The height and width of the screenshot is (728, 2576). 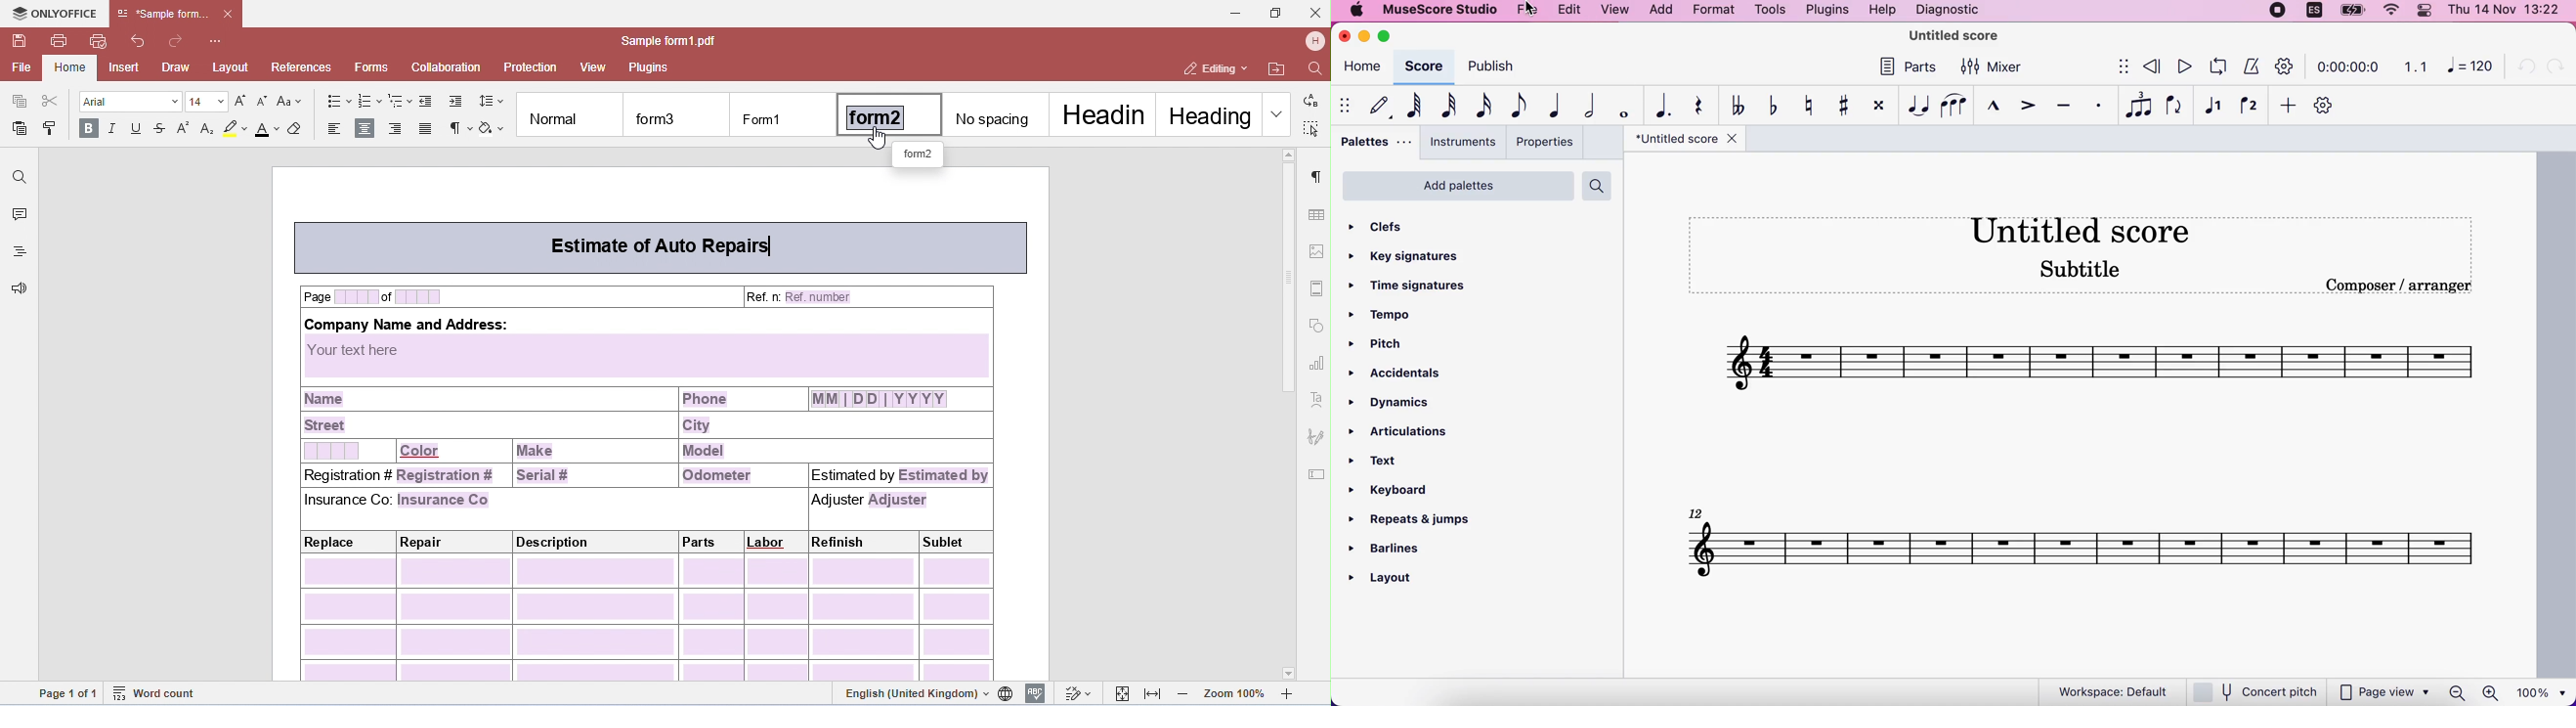 What do you see at coordinates (1495, 65) in the screenshot?
I see `publish` at bounding box center [1495, 65].